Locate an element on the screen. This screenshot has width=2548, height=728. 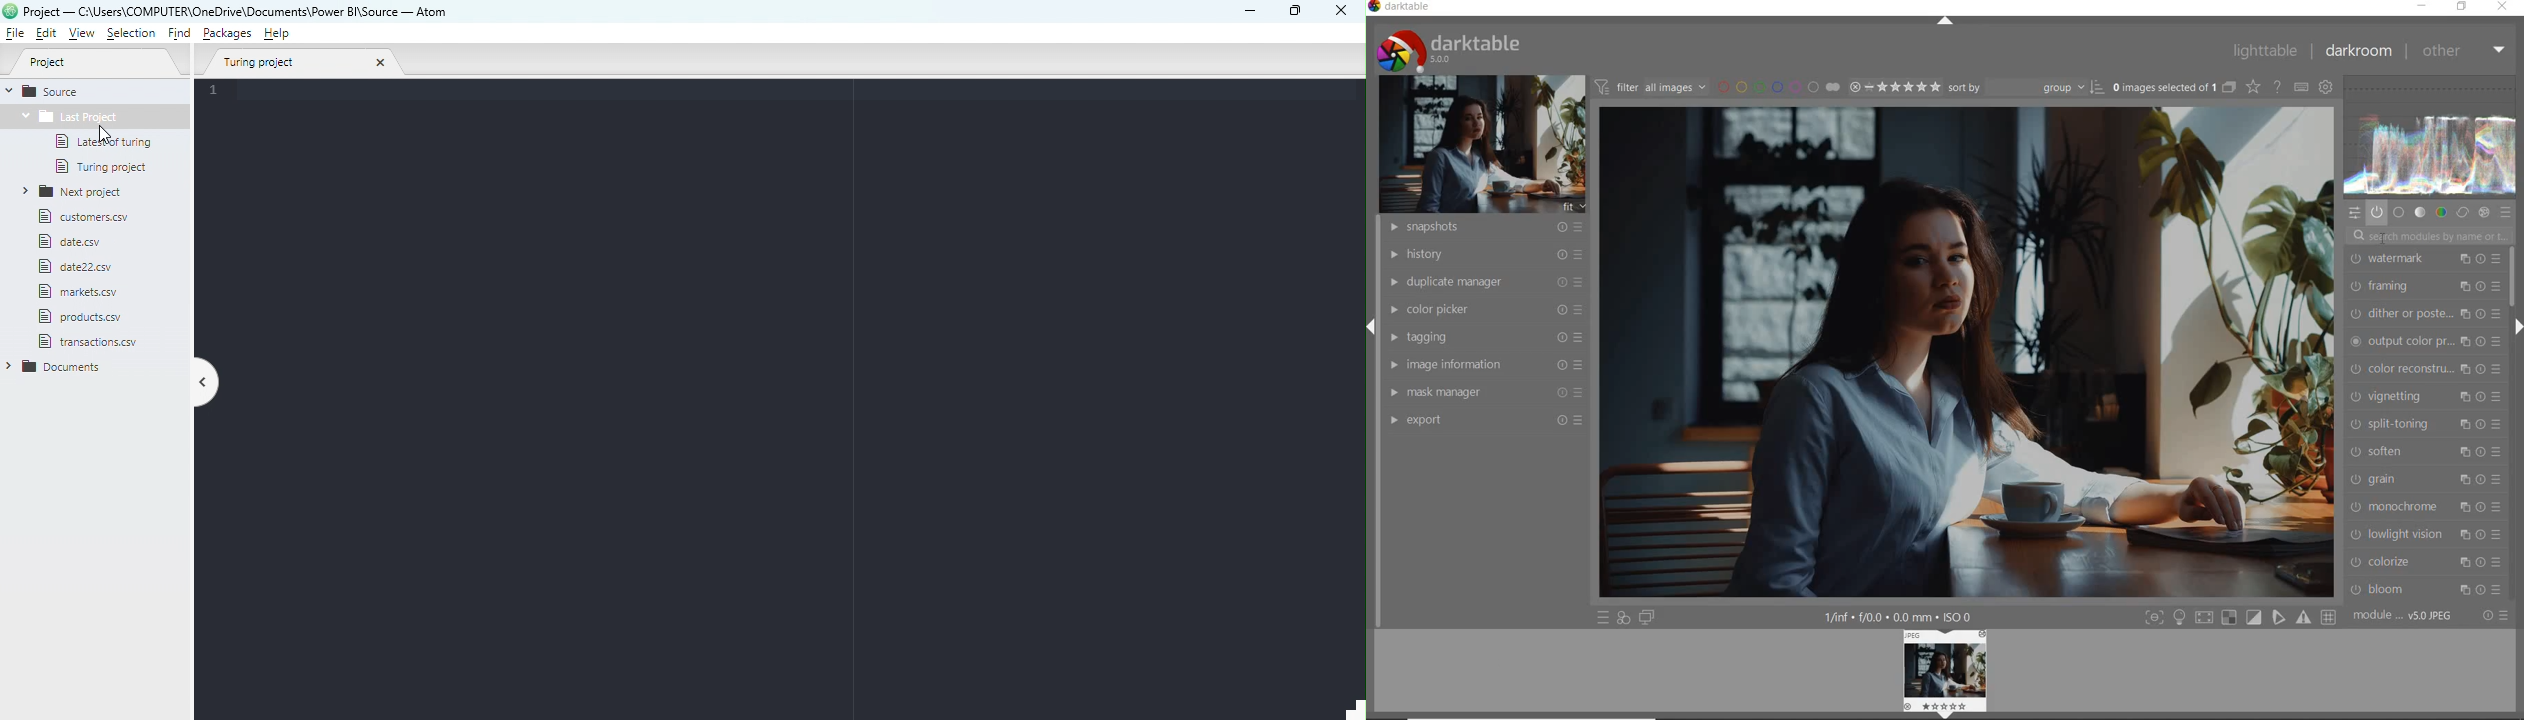
image information is located at coordinates (1485, 365).